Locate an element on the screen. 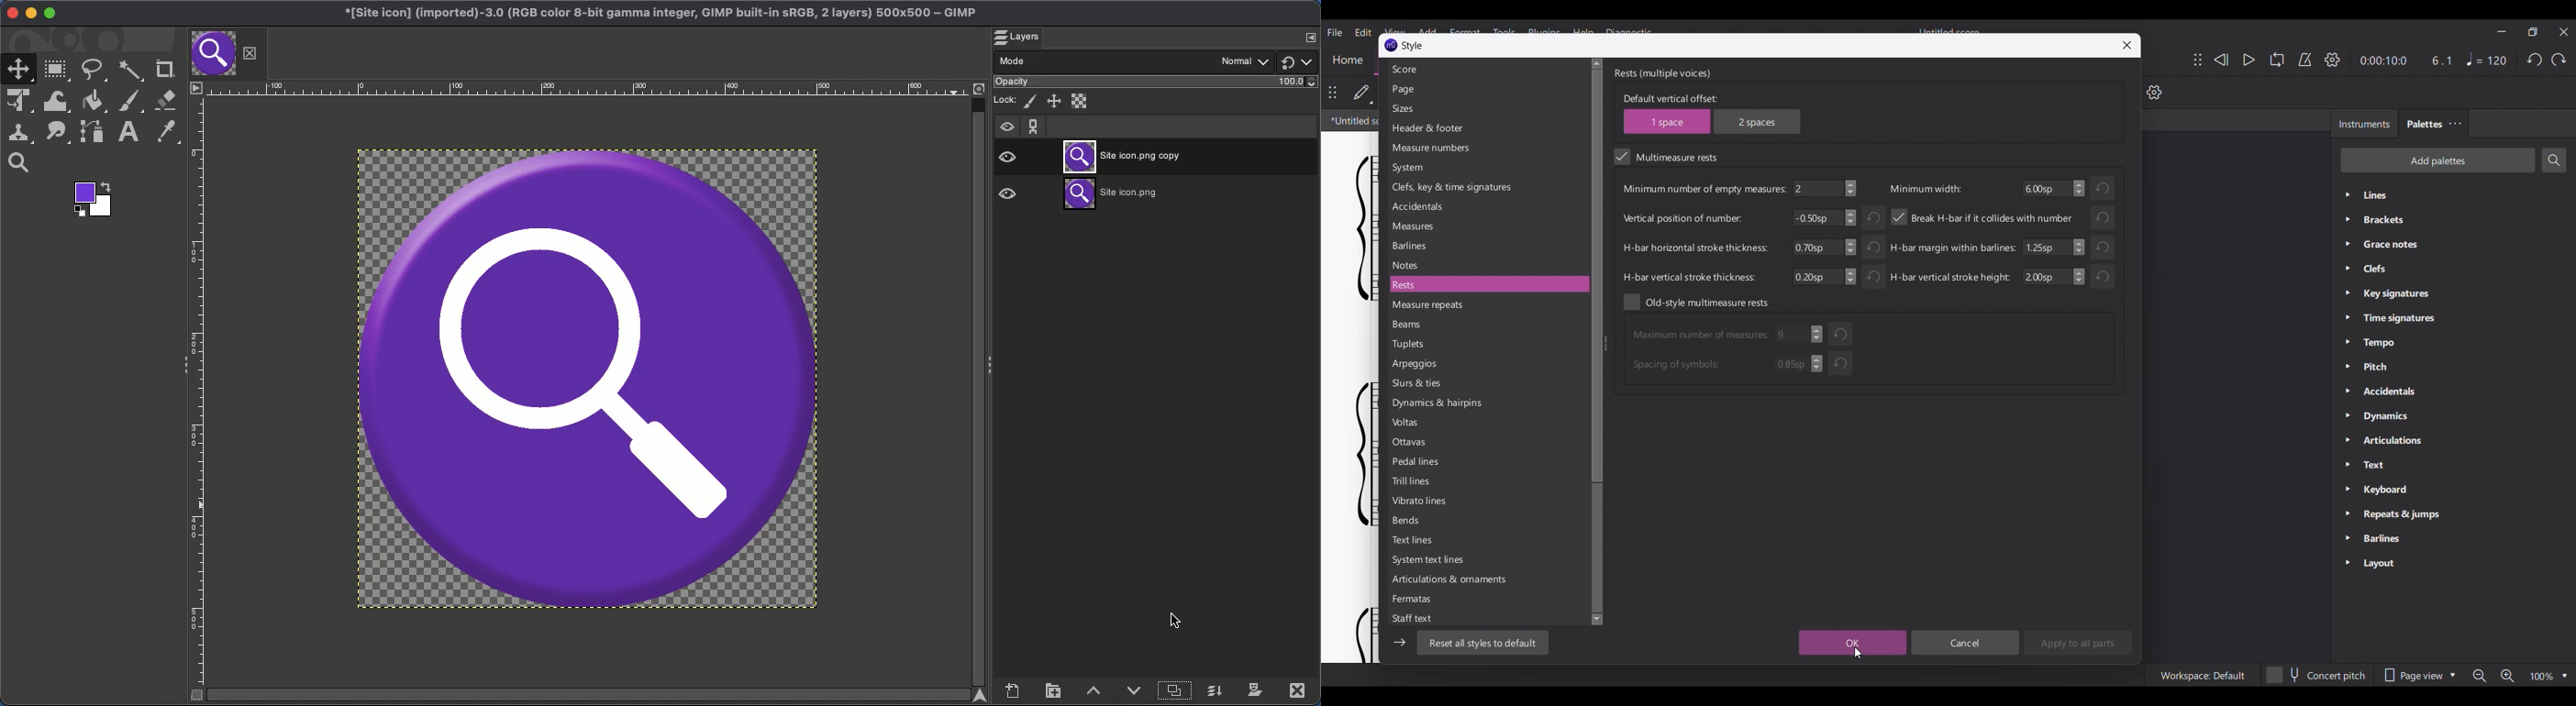  Close/Undock Palette tab is located at coordinates (2456, 124).